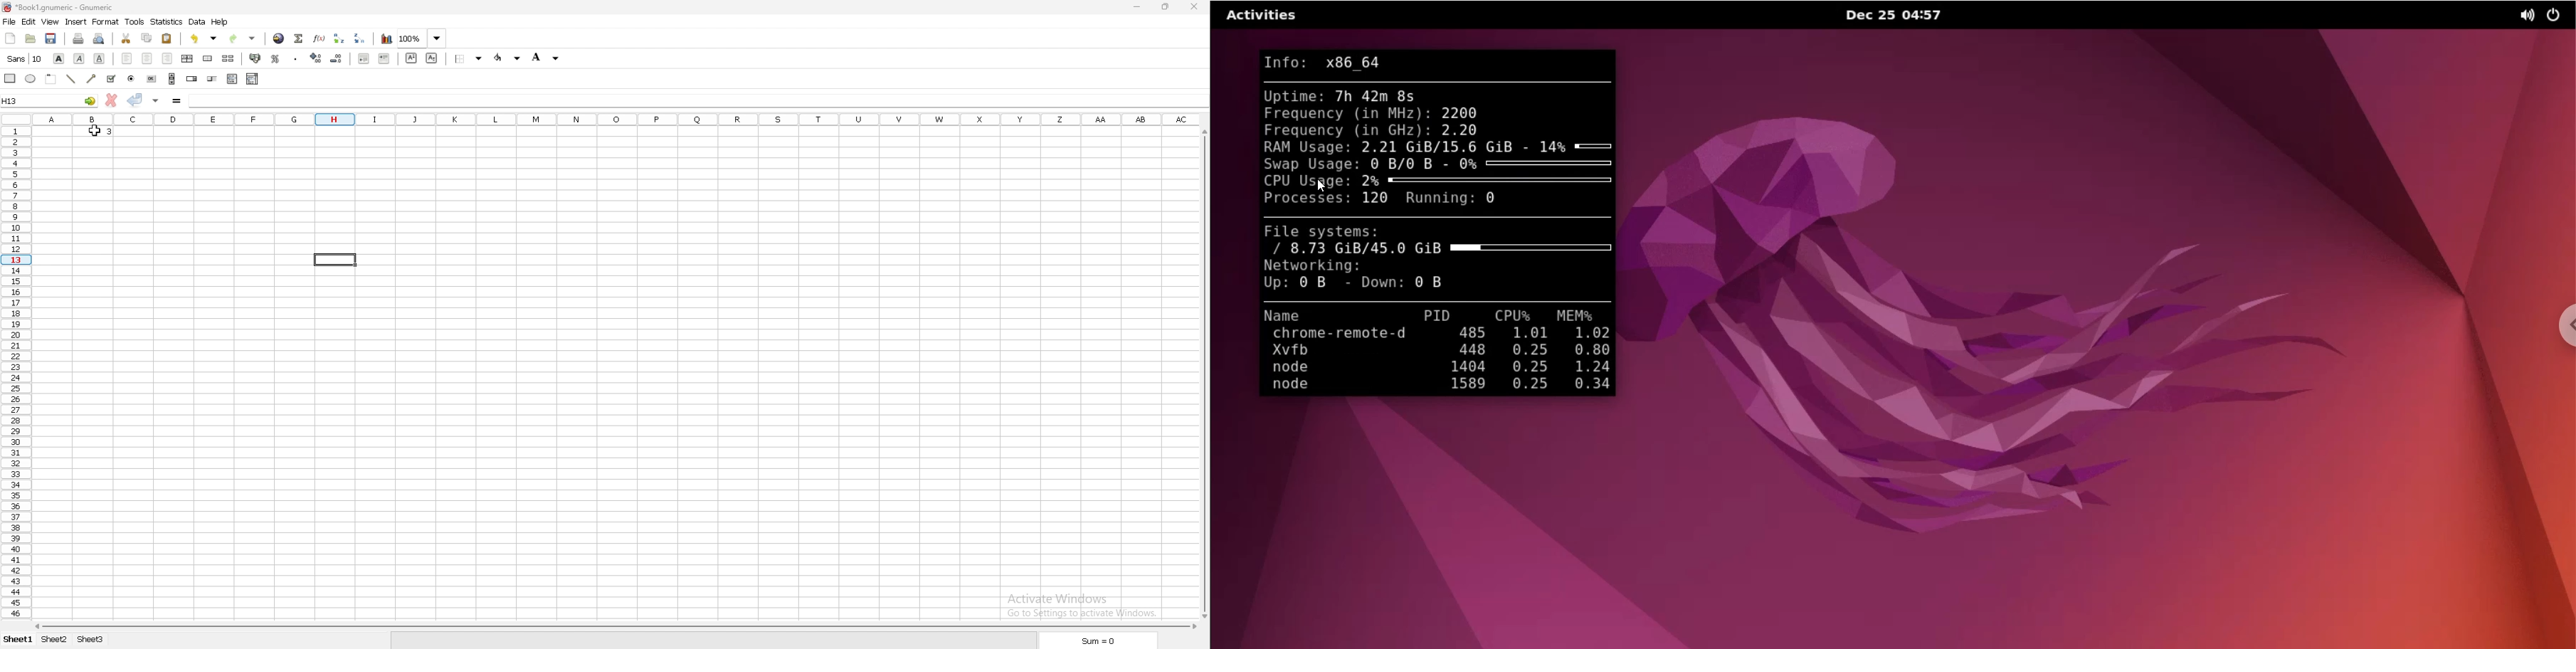 This screenshot has width=2576, height=672. I want to click on 100%, so click(422, 38).